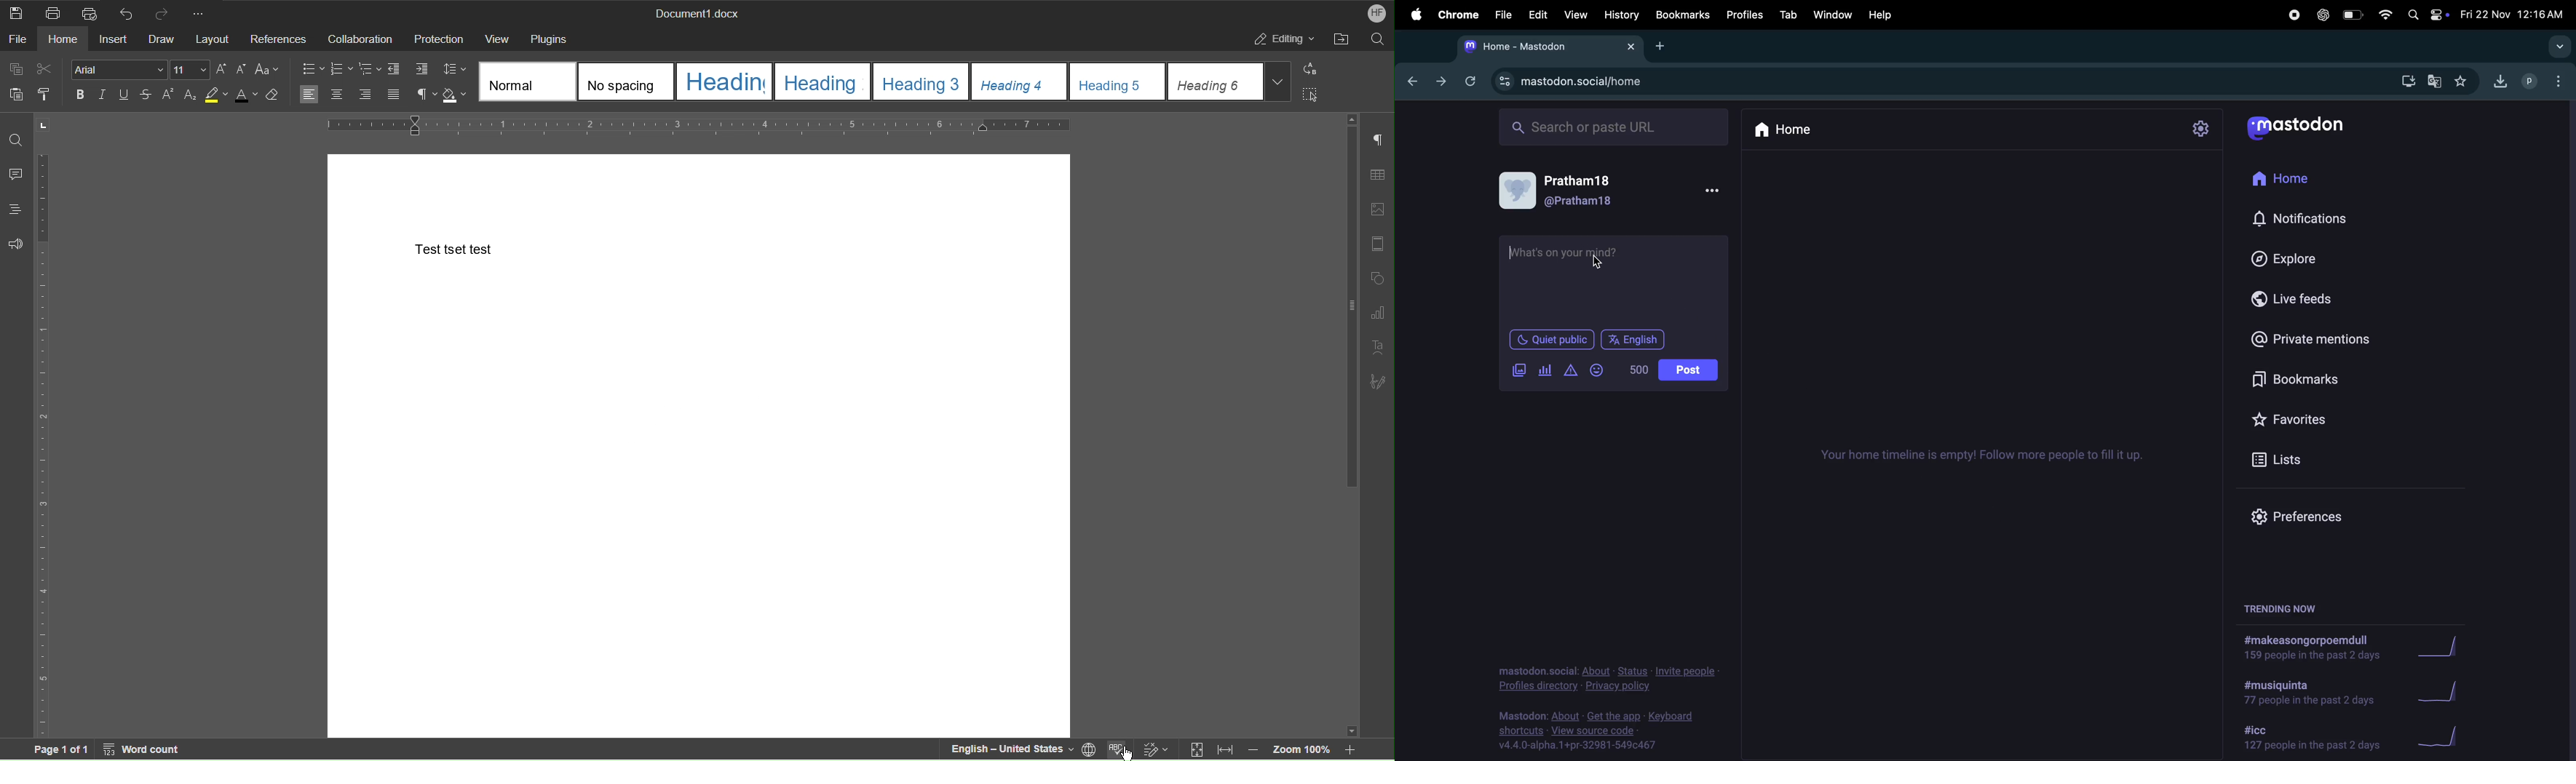  I want to click on view, so click(1576, 14).